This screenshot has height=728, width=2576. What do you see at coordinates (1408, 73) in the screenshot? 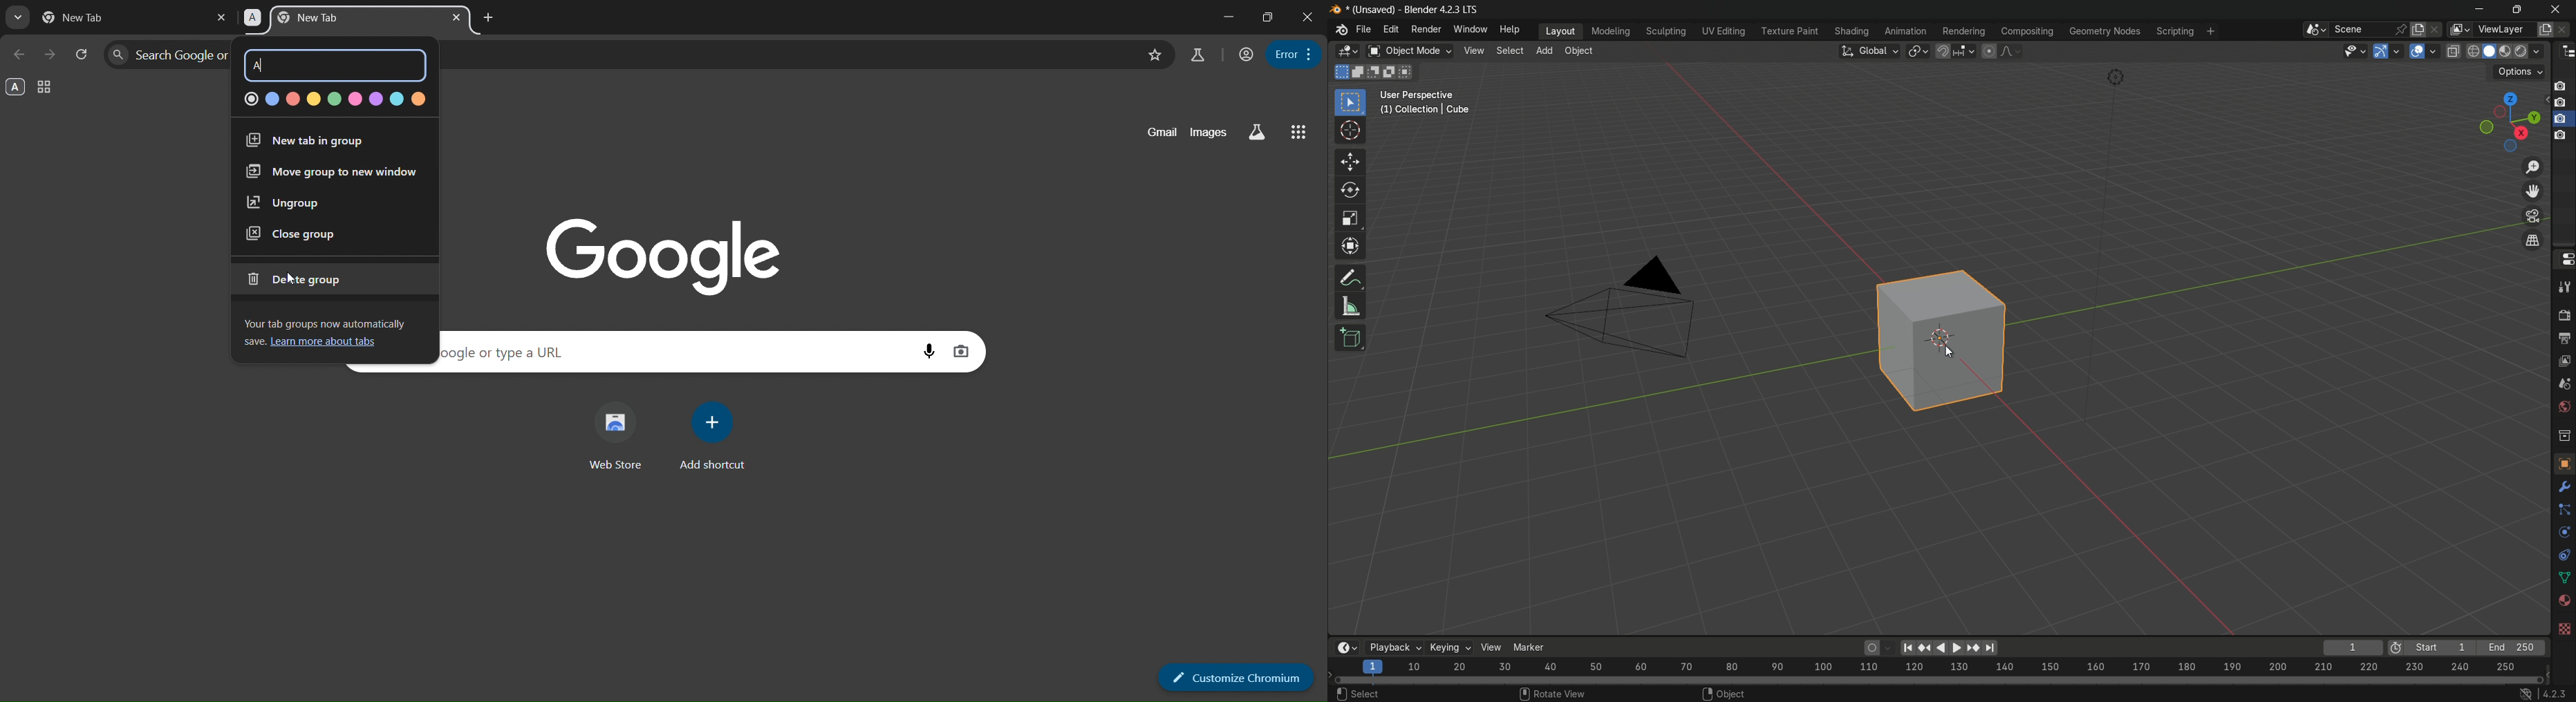
I see `intersect existing selection` at bounding box center [1408, 73].